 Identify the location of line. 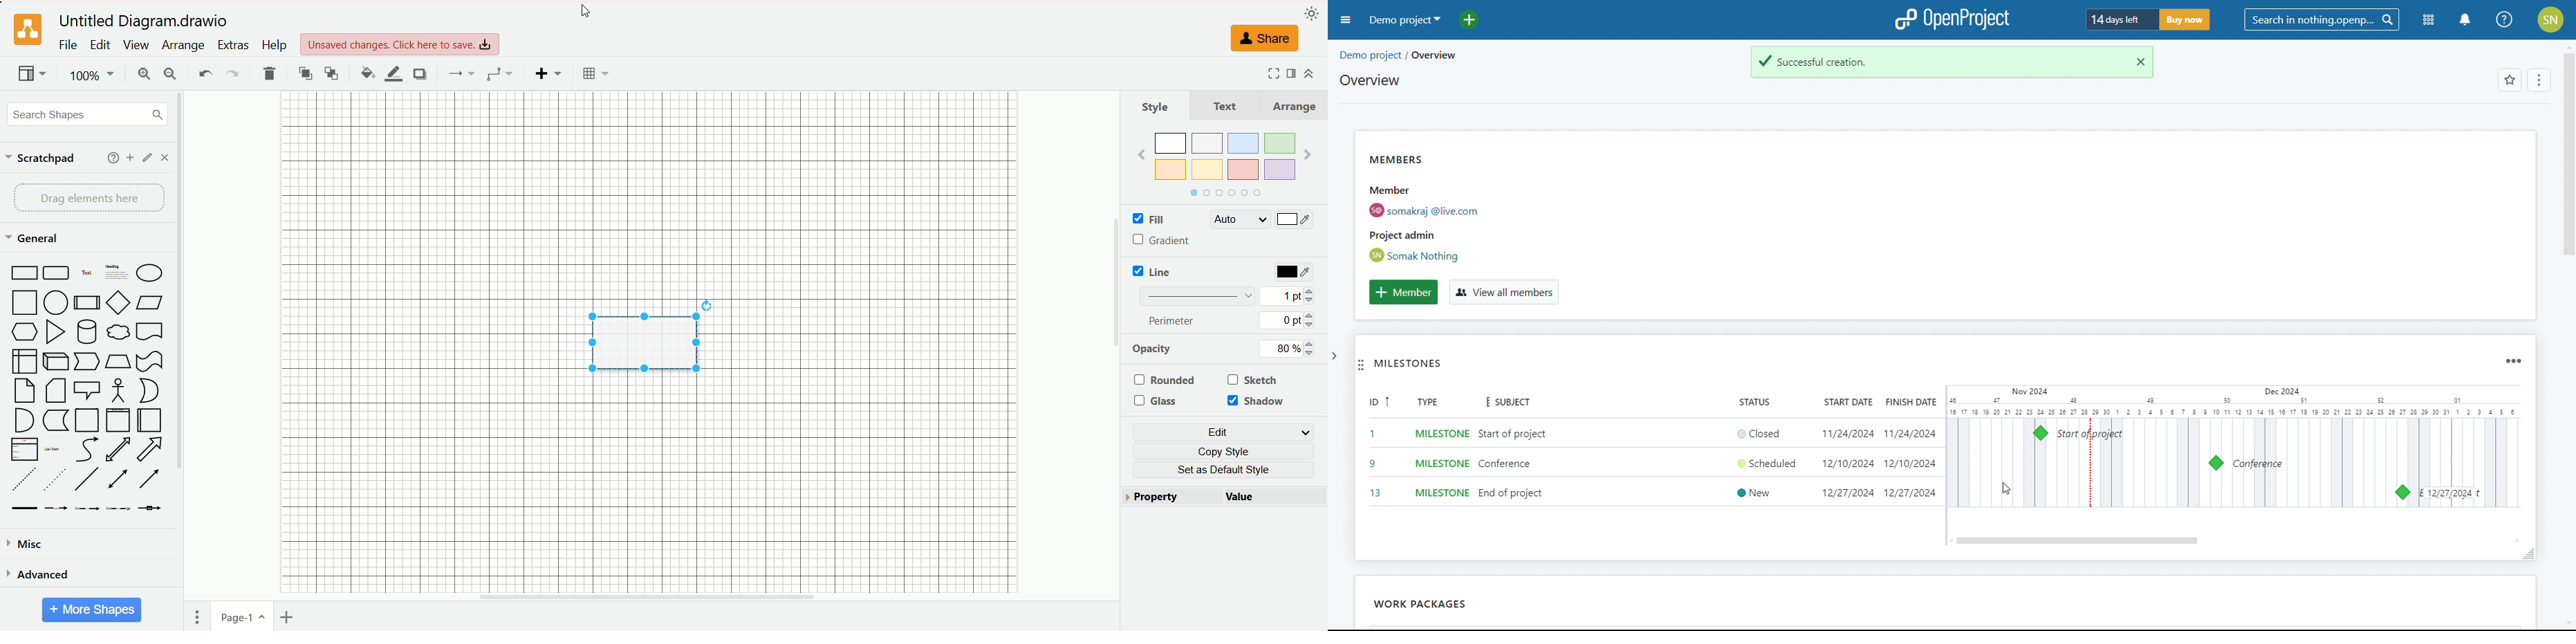
(1156, 271).